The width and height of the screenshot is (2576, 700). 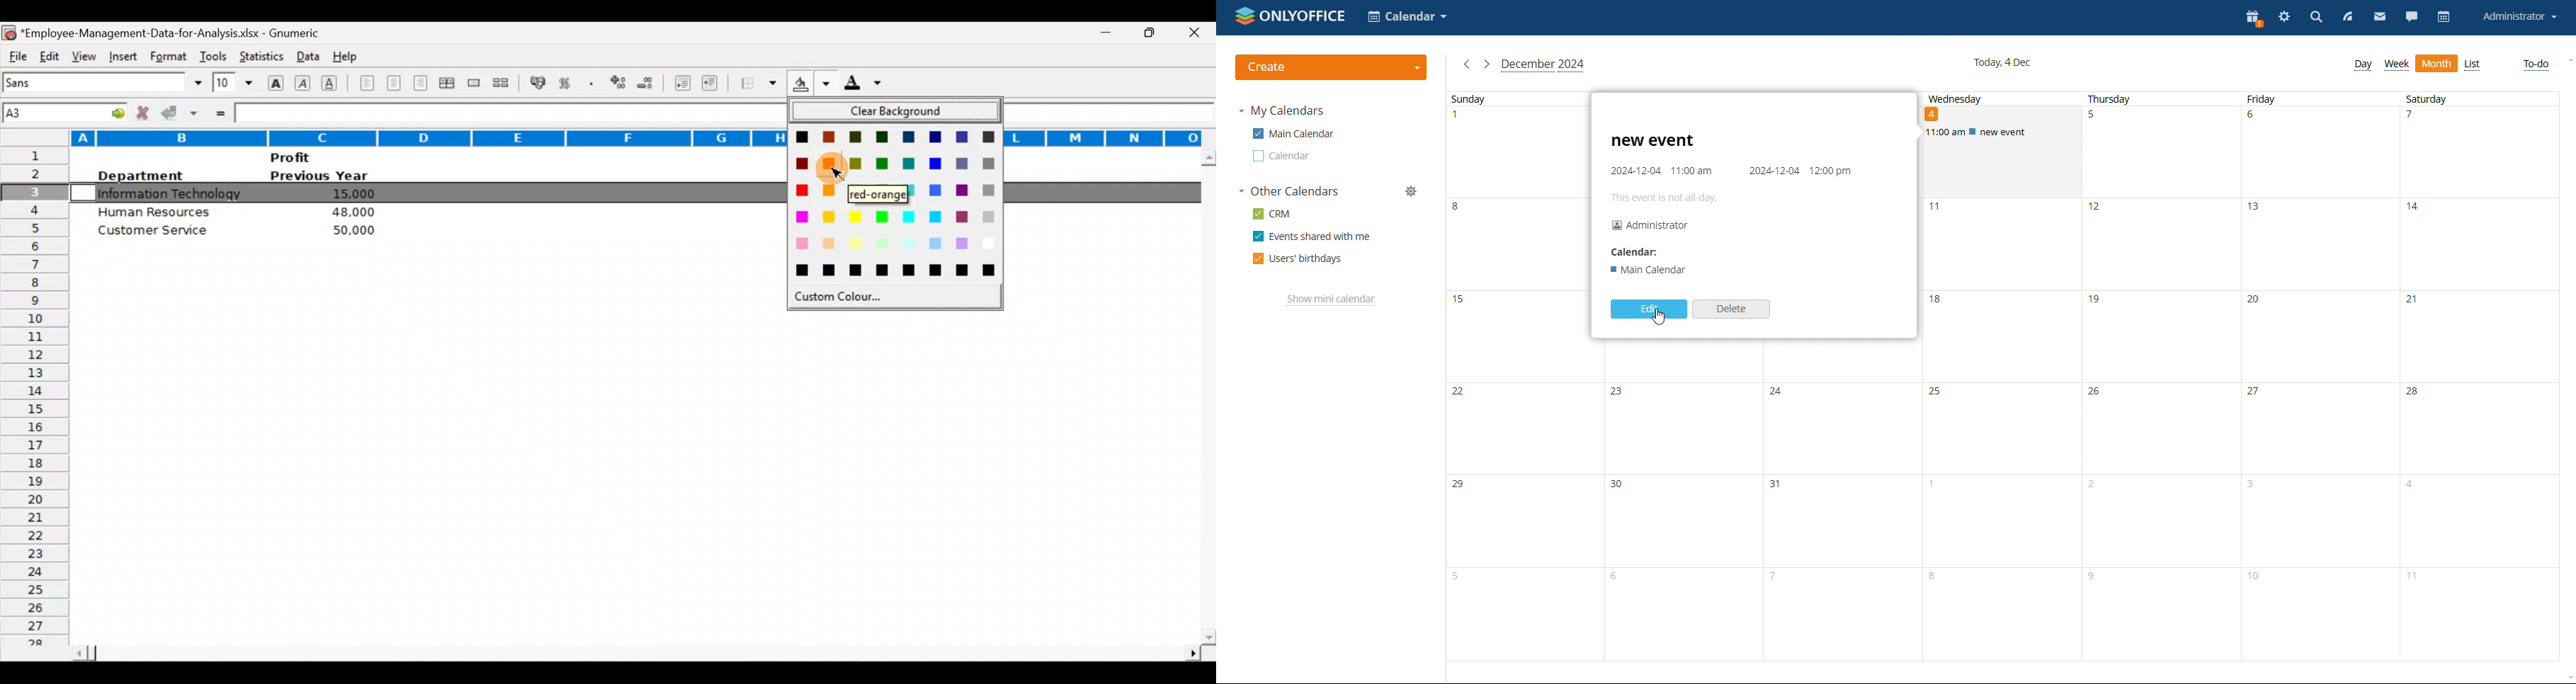 I want to click on previous month, so click(x=1465, y=64).